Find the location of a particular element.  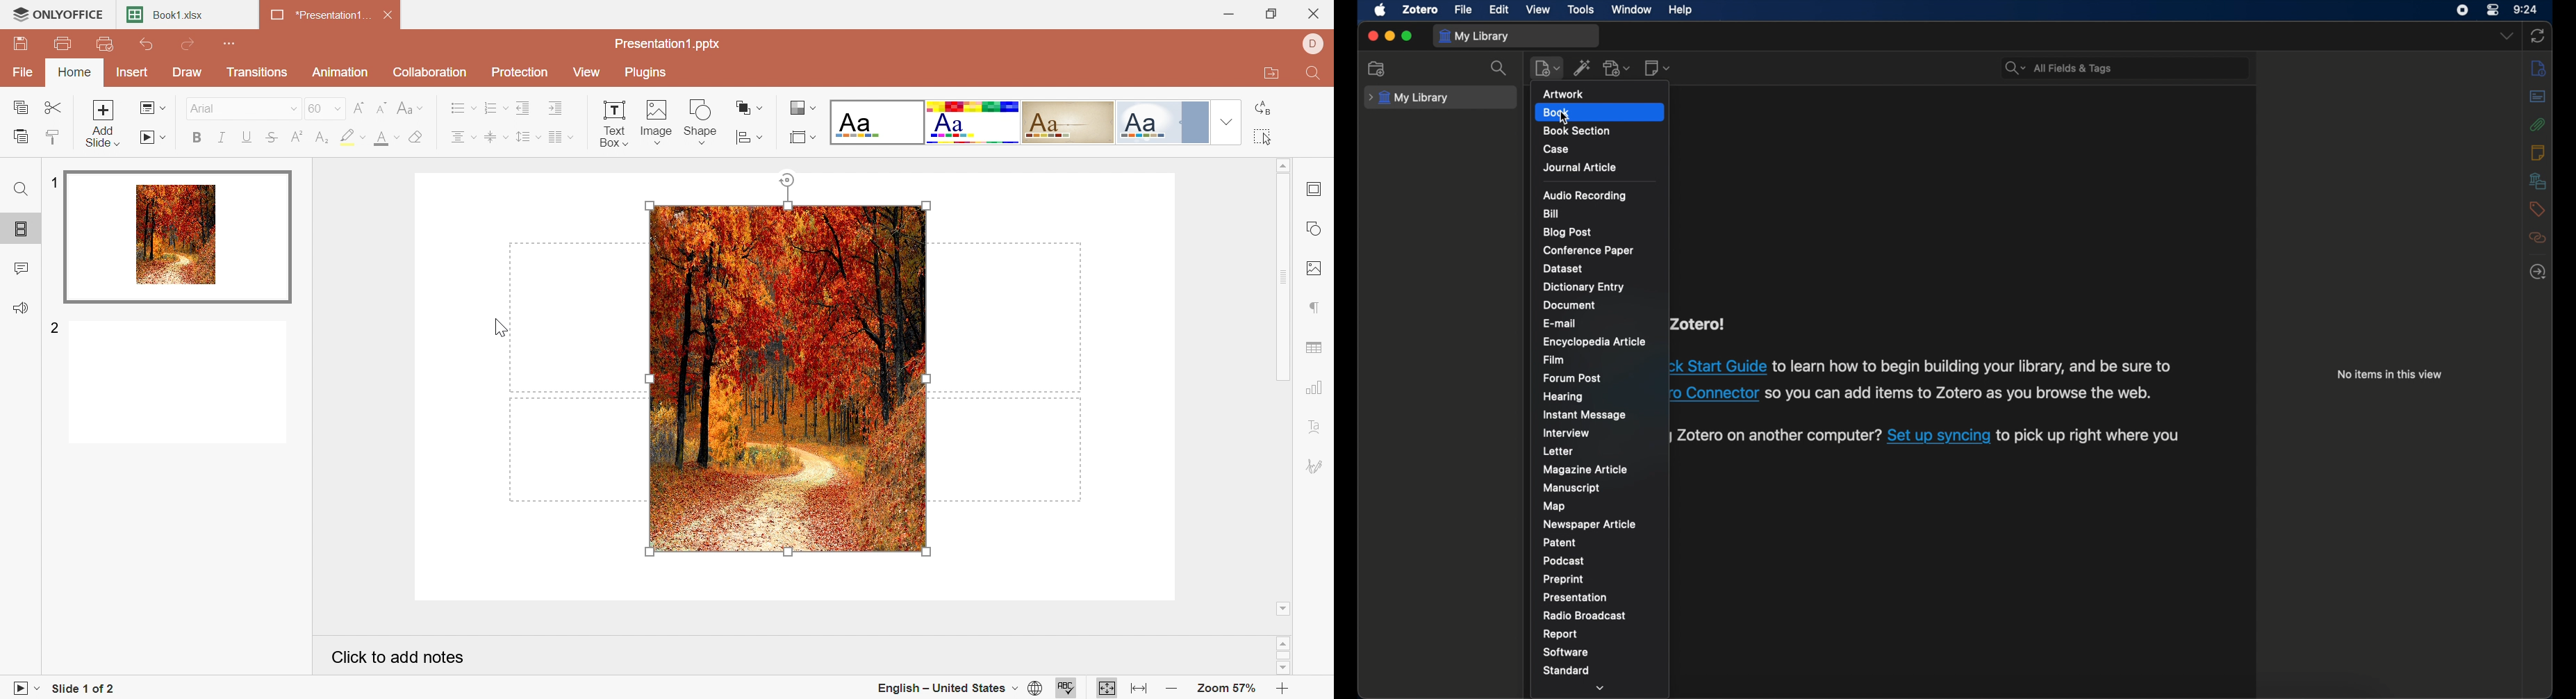

new note is located at coordinates (1657, 67).